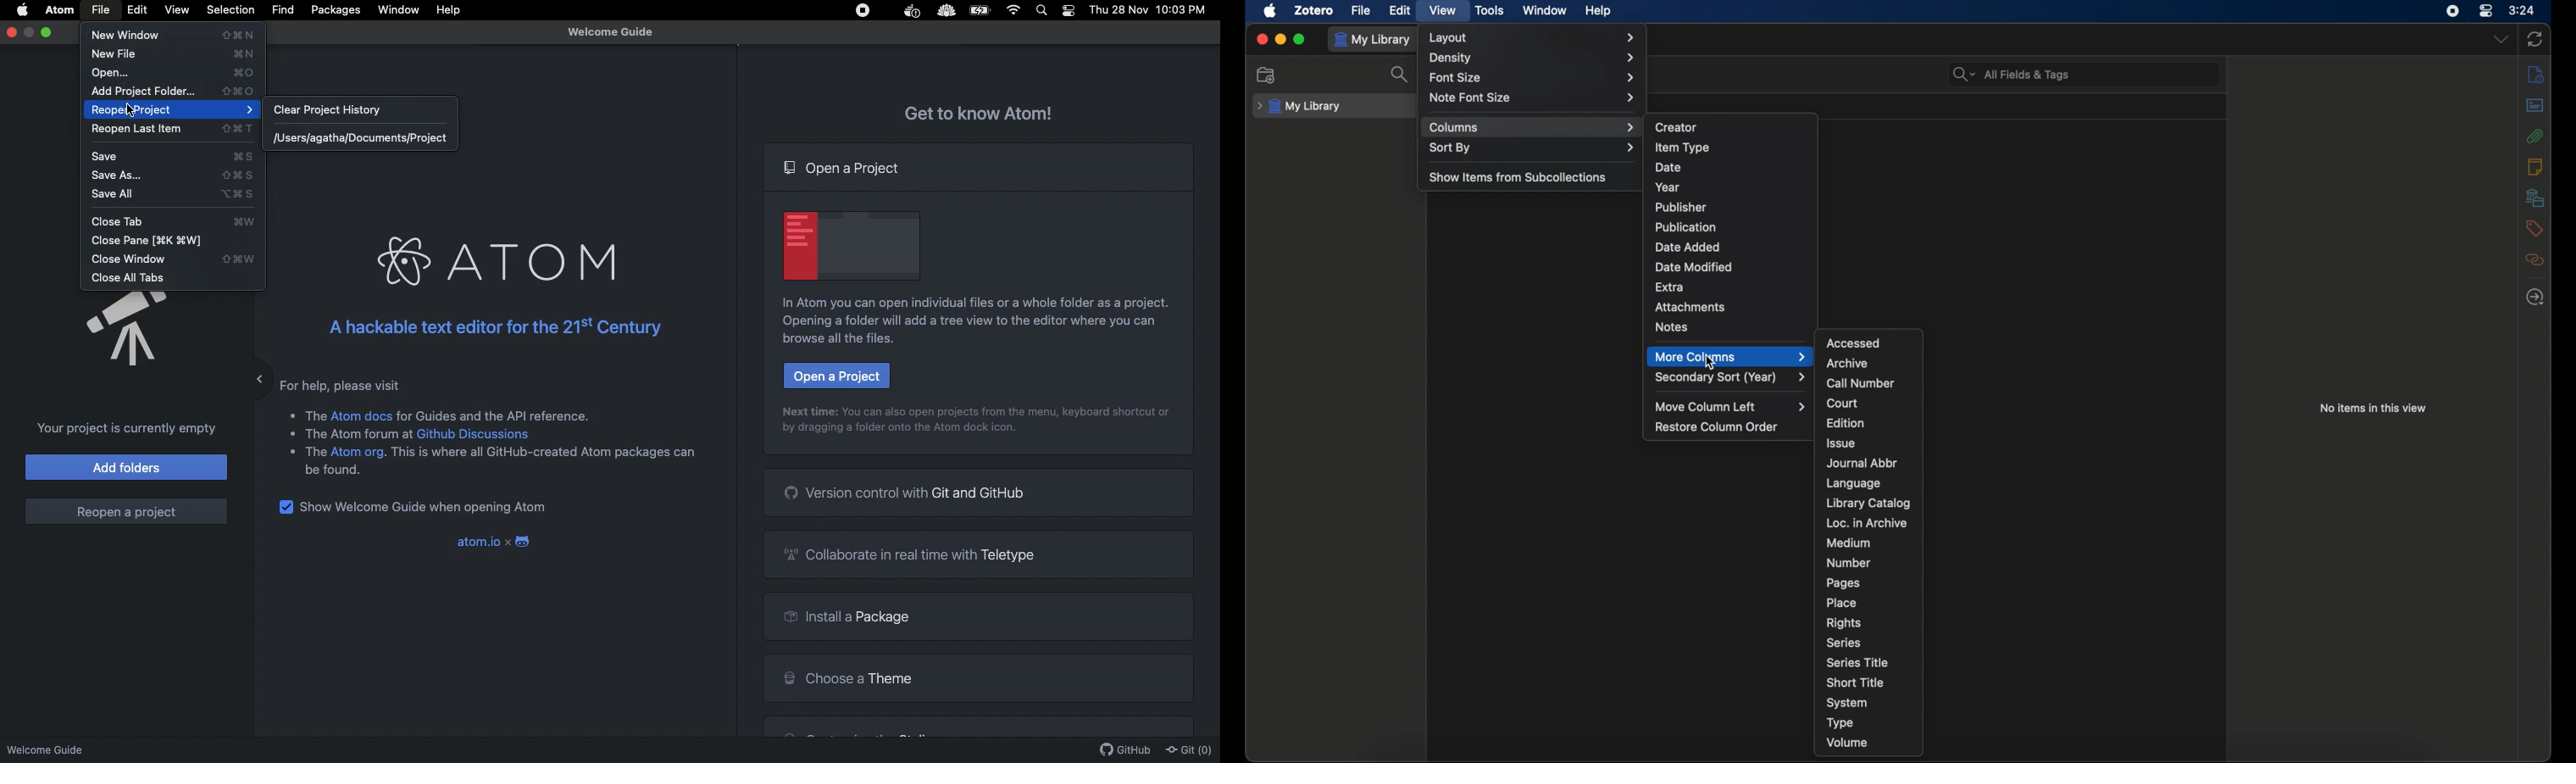 The image size is (2576, 784). Describe the element at coordinates (1395, 73) in the screenshot. I see `search` at that location.